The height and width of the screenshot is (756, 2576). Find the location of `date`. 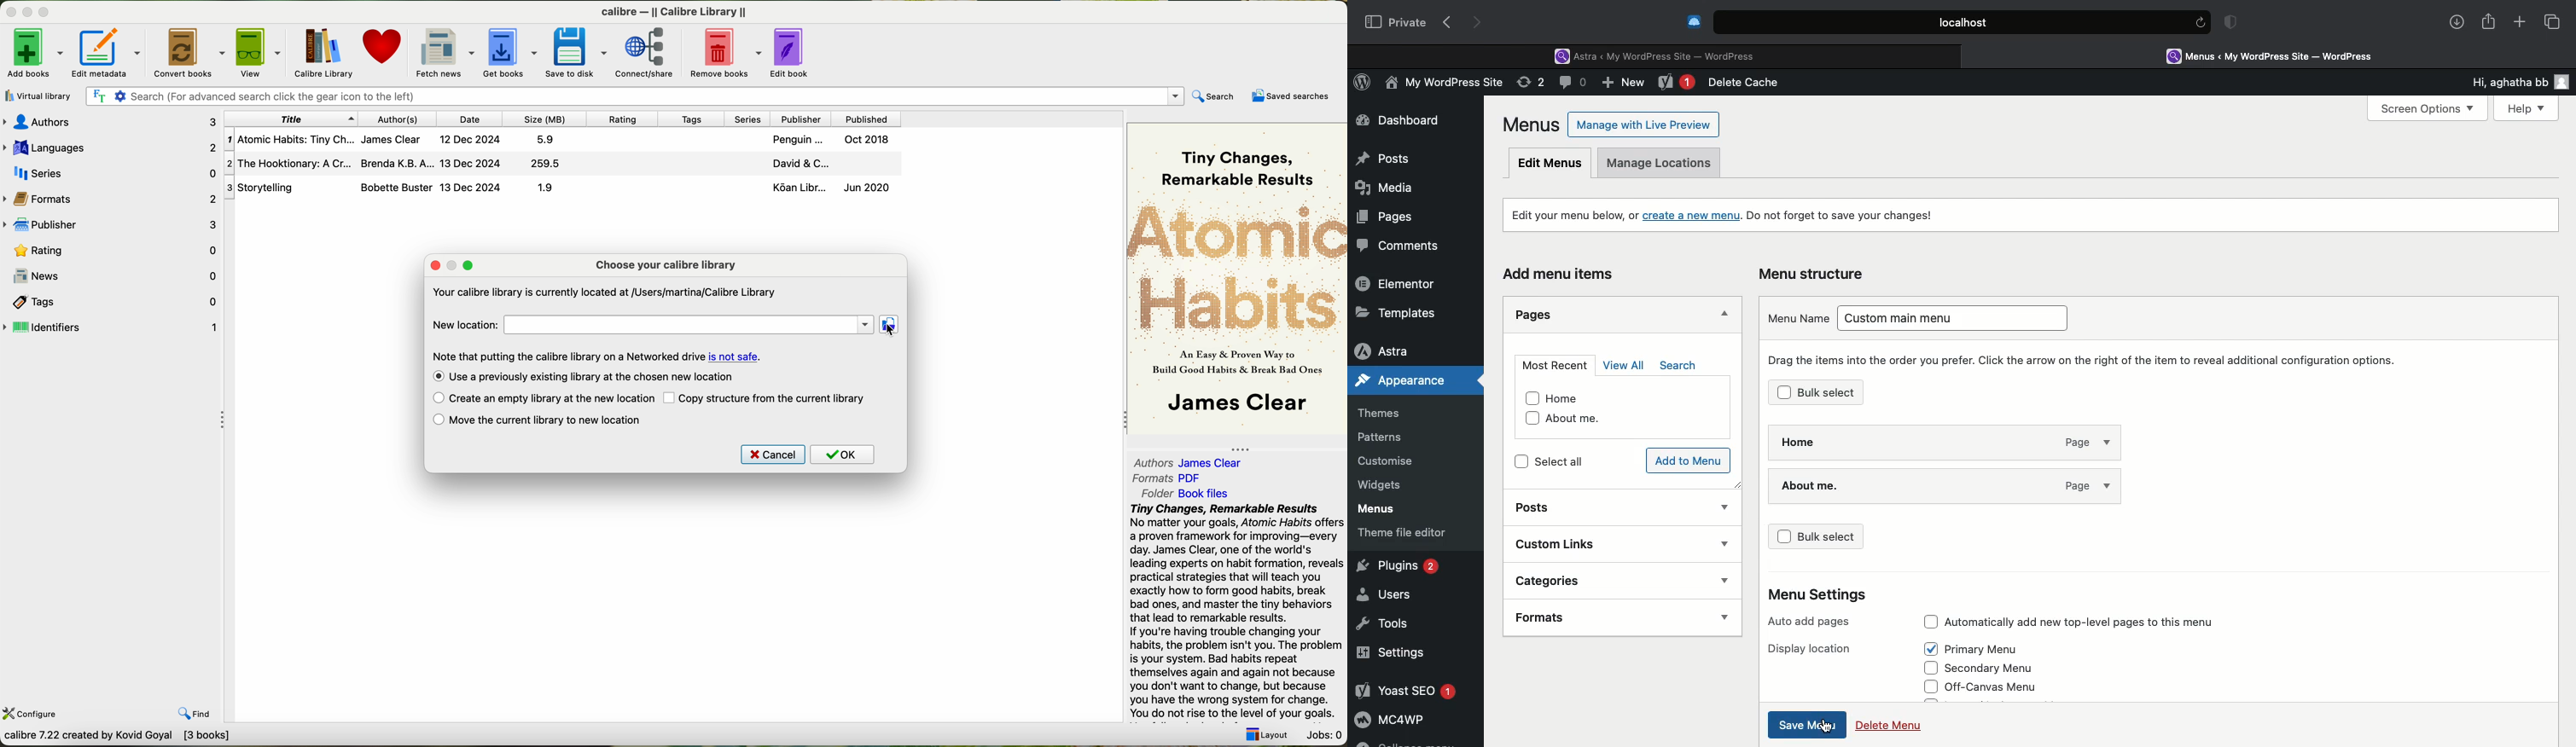

date is located at coordinates (472, 119).